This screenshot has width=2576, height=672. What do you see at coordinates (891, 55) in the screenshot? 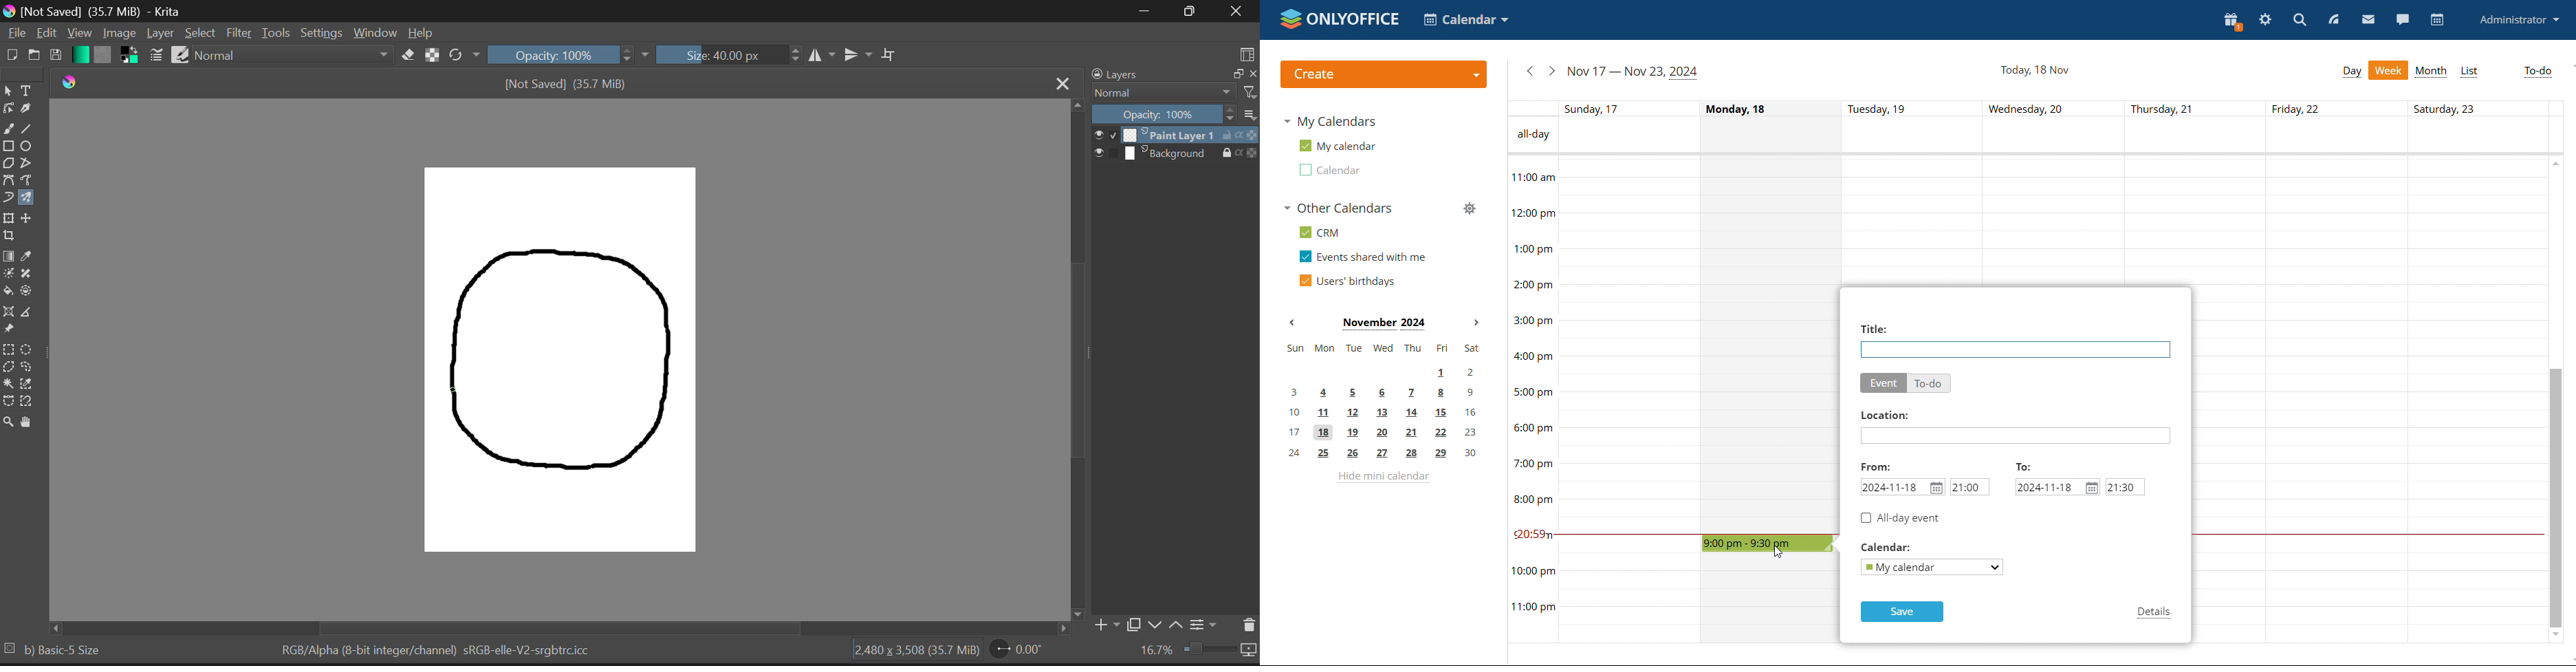
I see `Crop` at bounding box center [891, 55].